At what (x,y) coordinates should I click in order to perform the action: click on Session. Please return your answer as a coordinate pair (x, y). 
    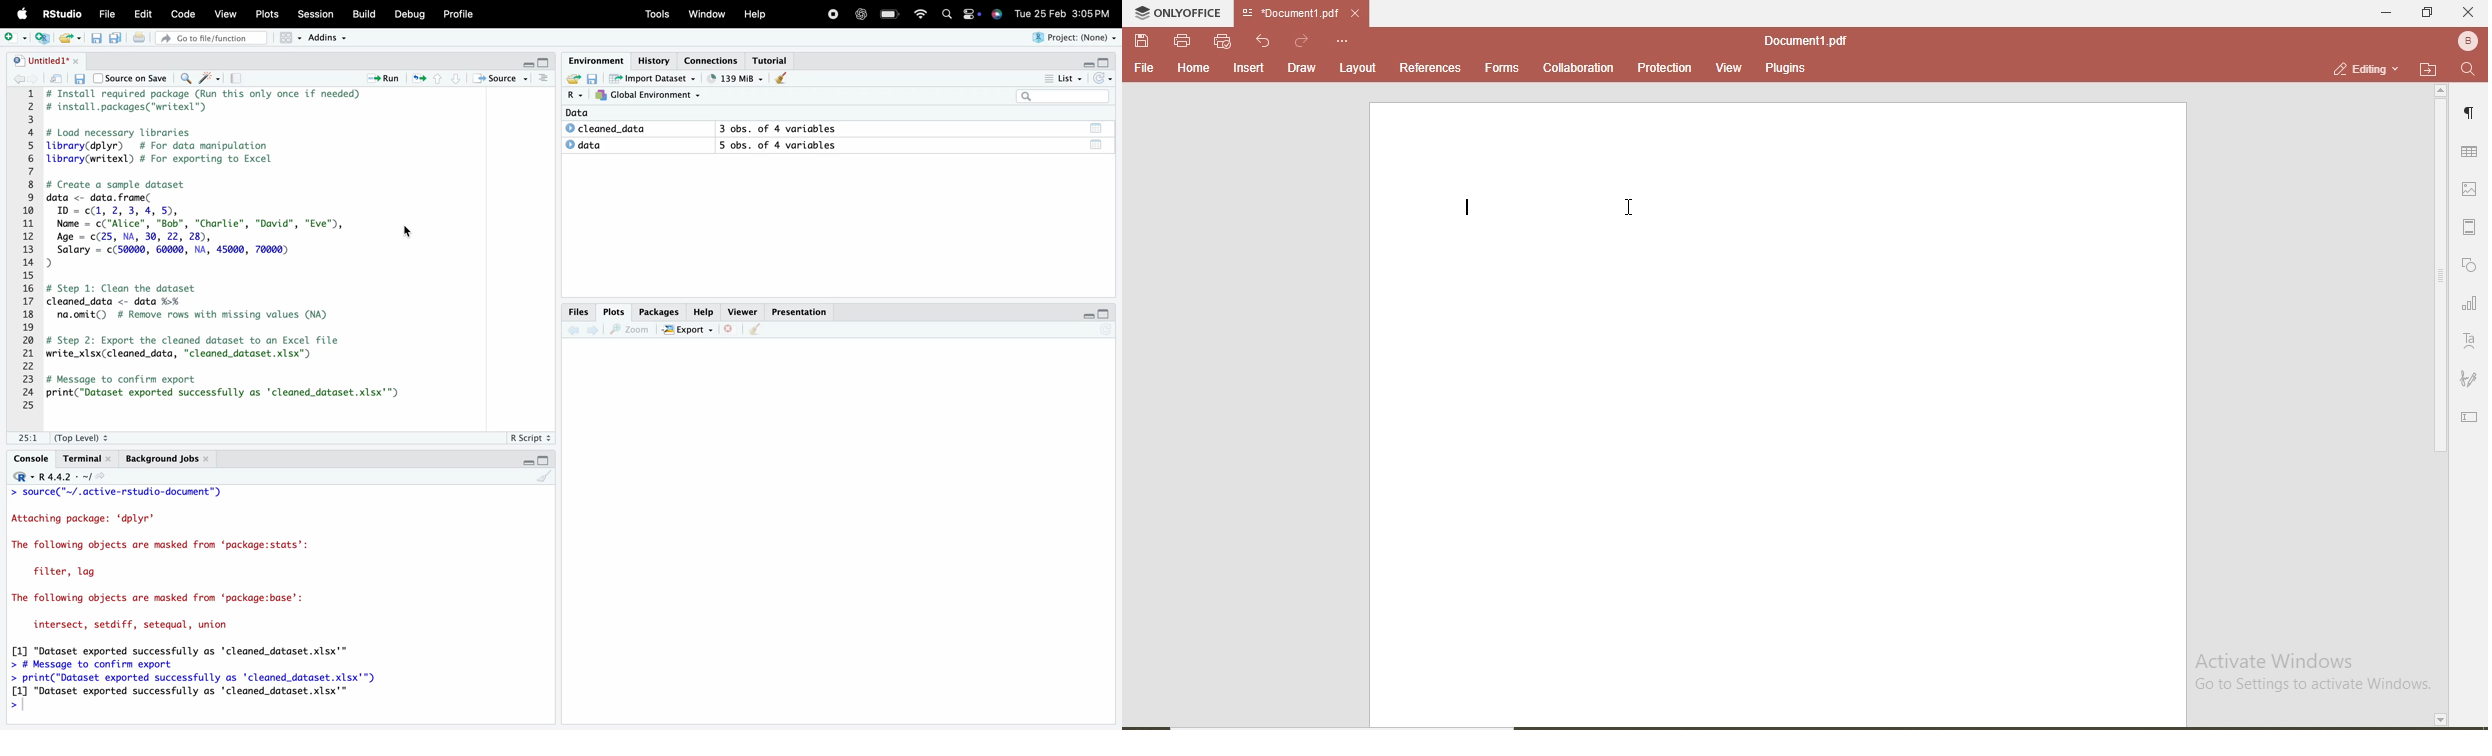
    Looking at the image, I should click on (315, 16).